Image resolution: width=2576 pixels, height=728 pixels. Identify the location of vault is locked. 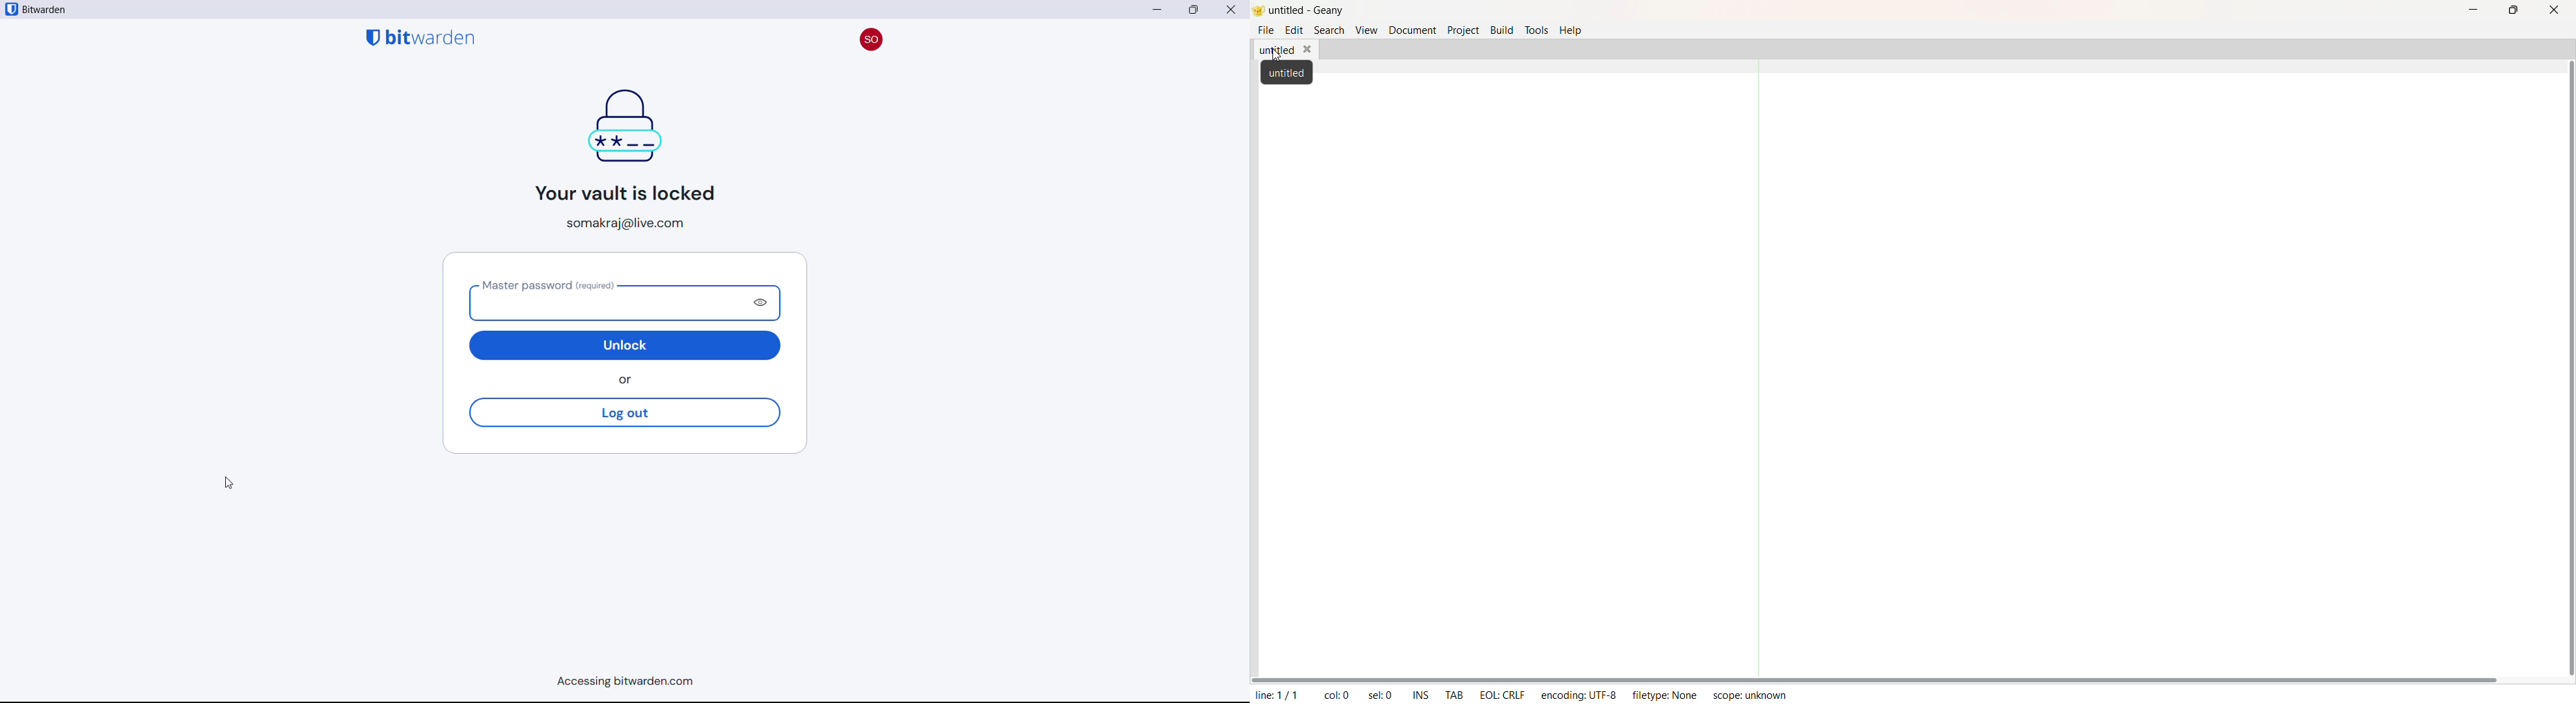
(619, 144).